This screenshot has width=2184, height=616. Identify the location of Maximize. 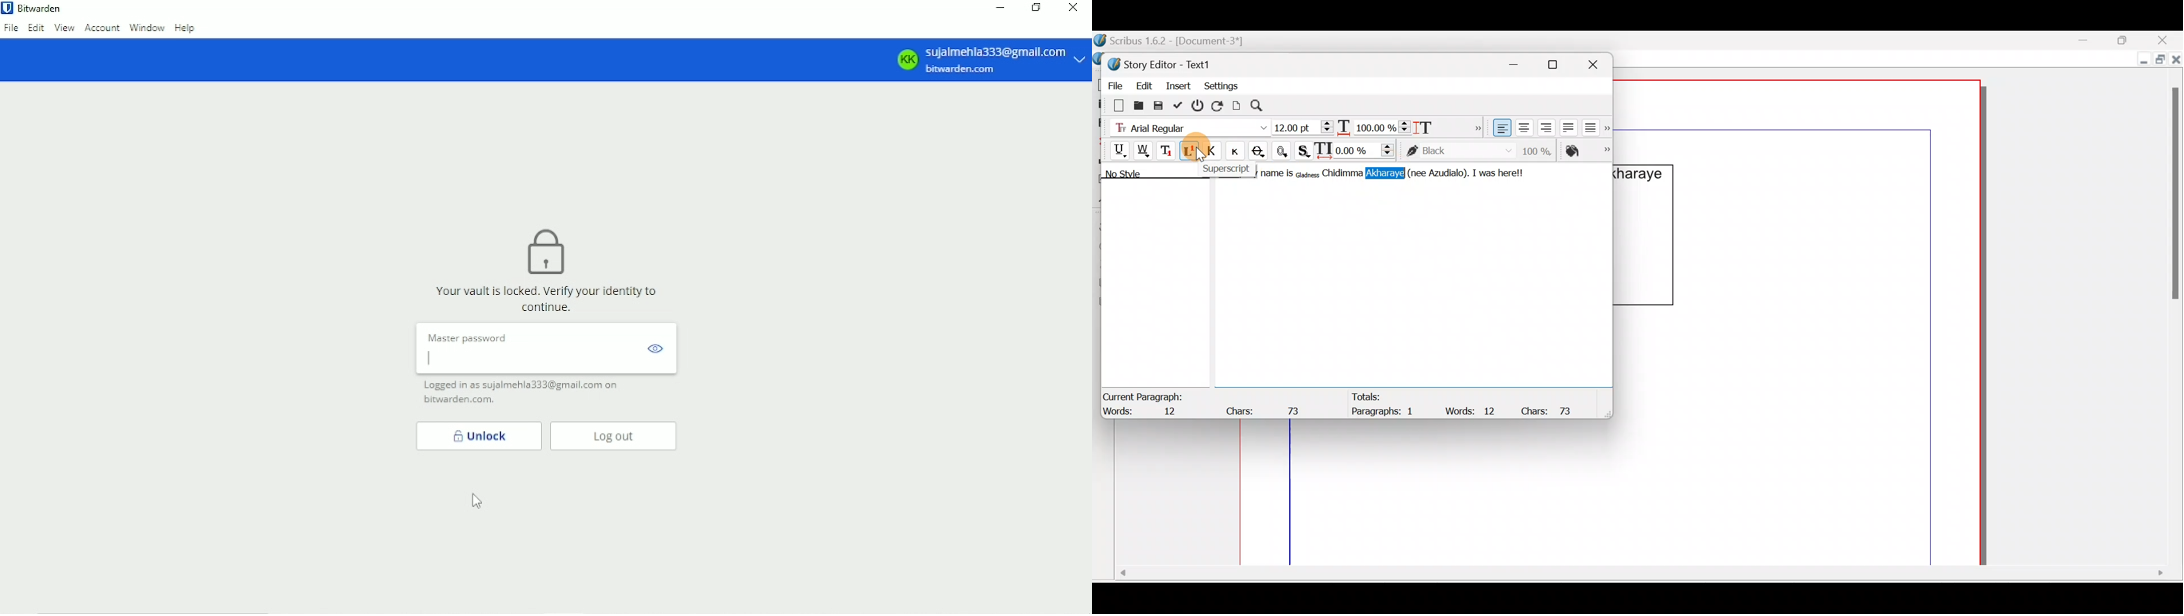
(2130, 39).